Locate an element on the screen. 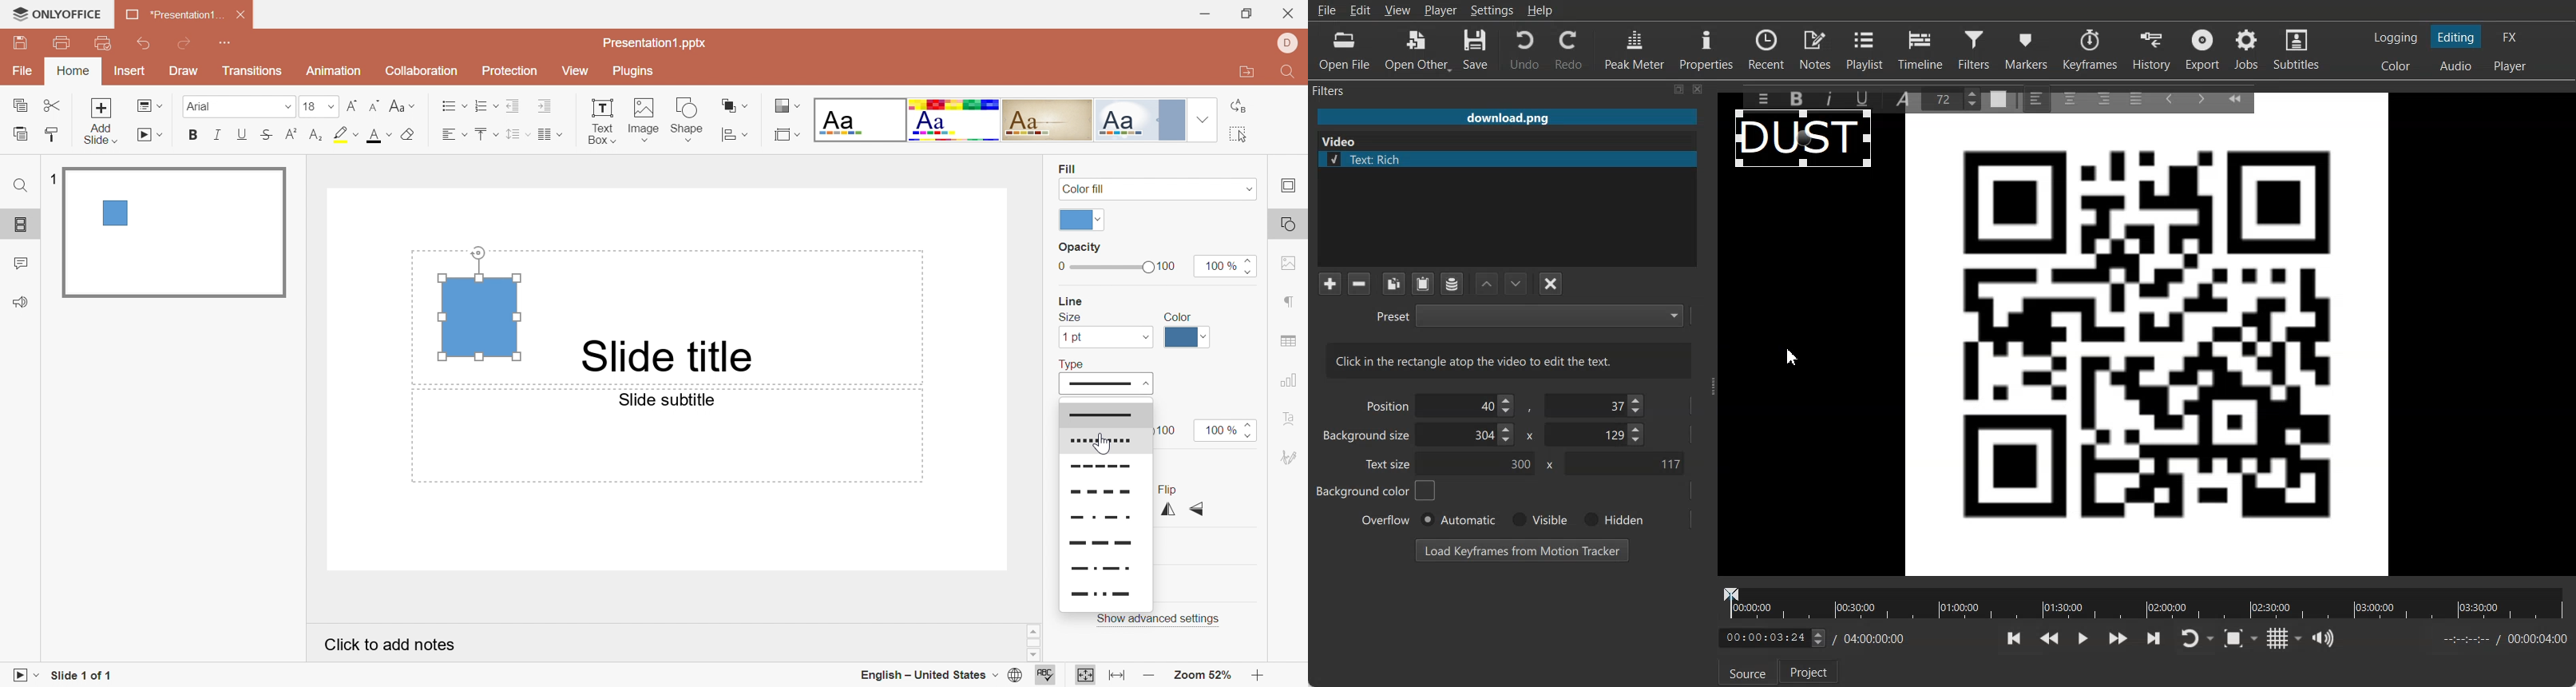 The width and height of the screenshot is (2576, 700). 100% is located at coordinates (1216, 429).